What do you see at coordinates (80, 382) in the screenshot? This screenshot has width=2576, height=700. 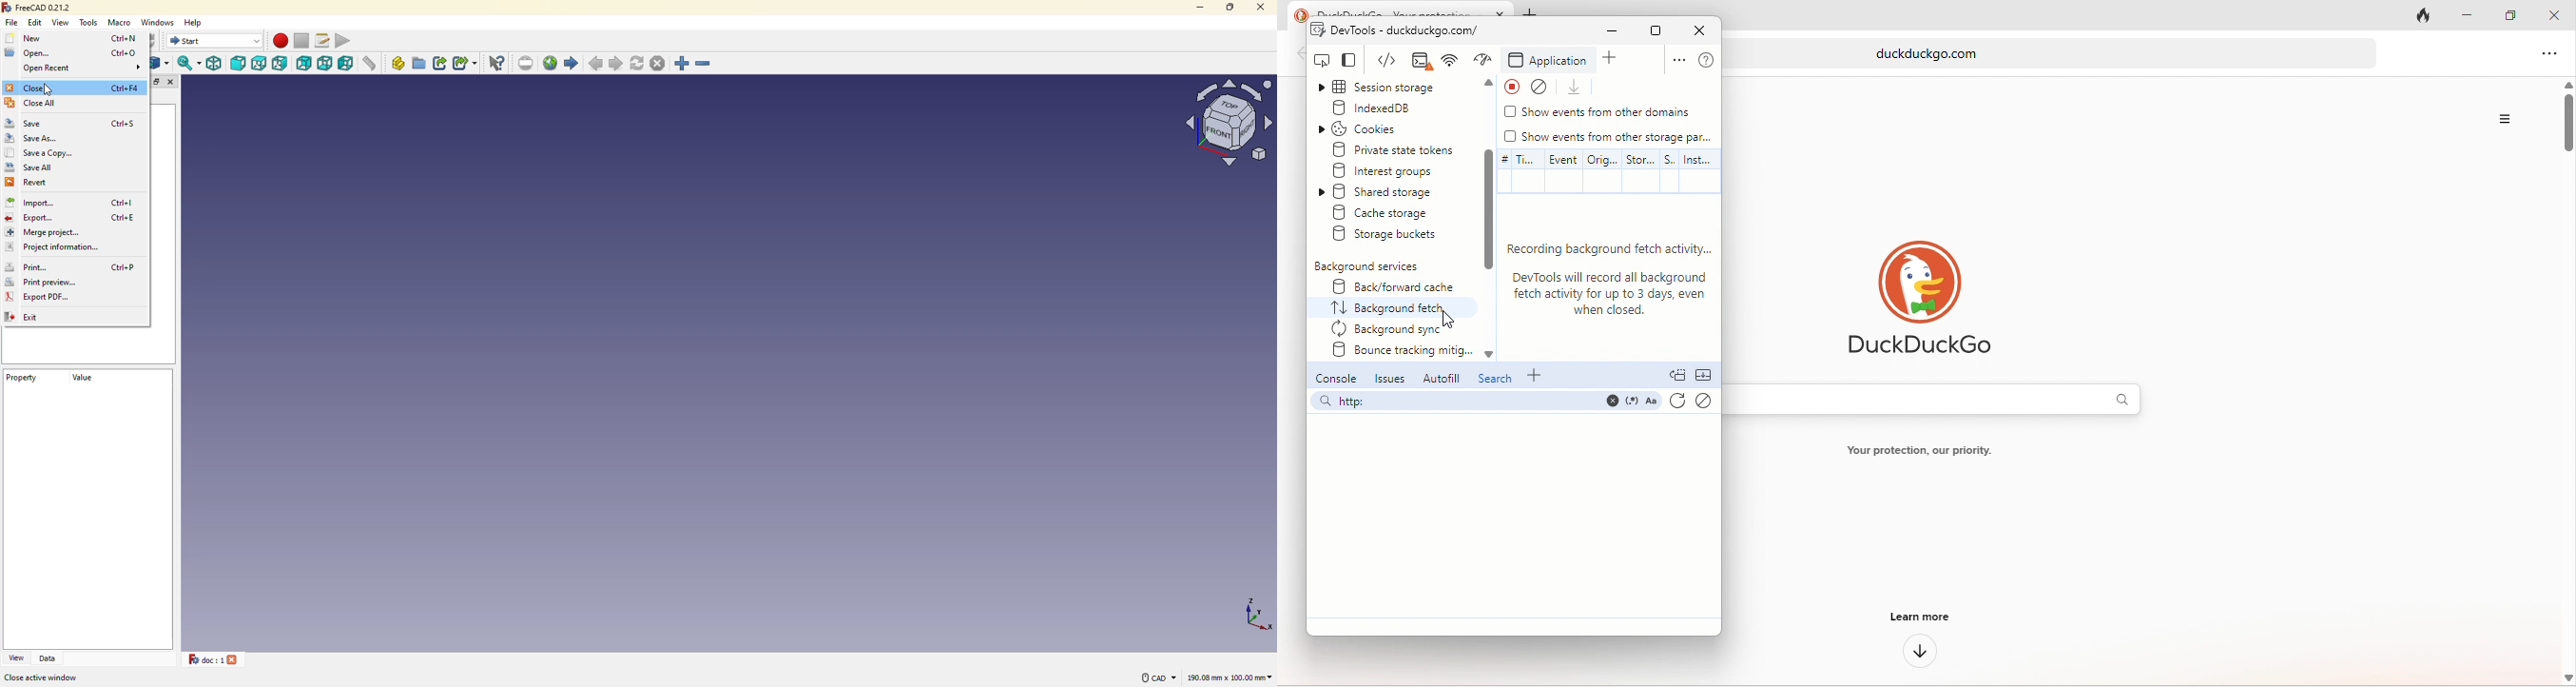 I see `value` at bounding box center [80, 382].